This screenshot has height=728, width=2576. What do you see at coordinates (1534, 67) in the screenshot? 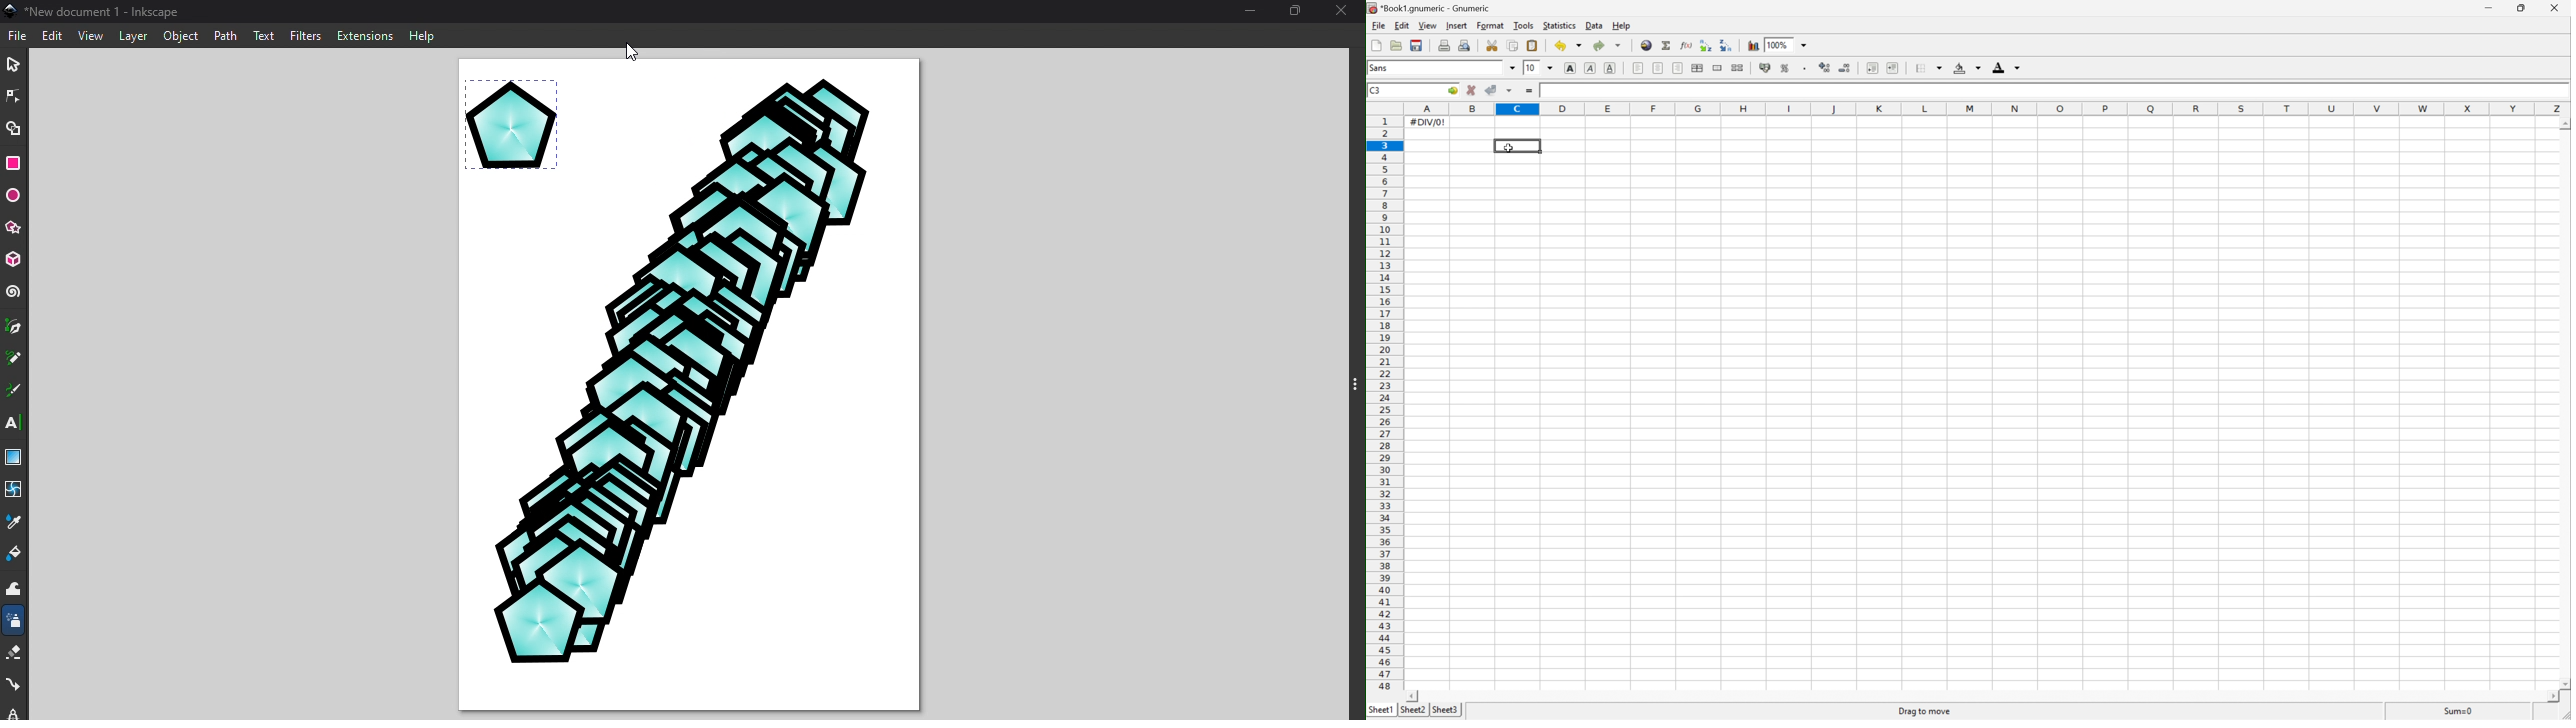
I see `10` at bounding box center [1534, 67].